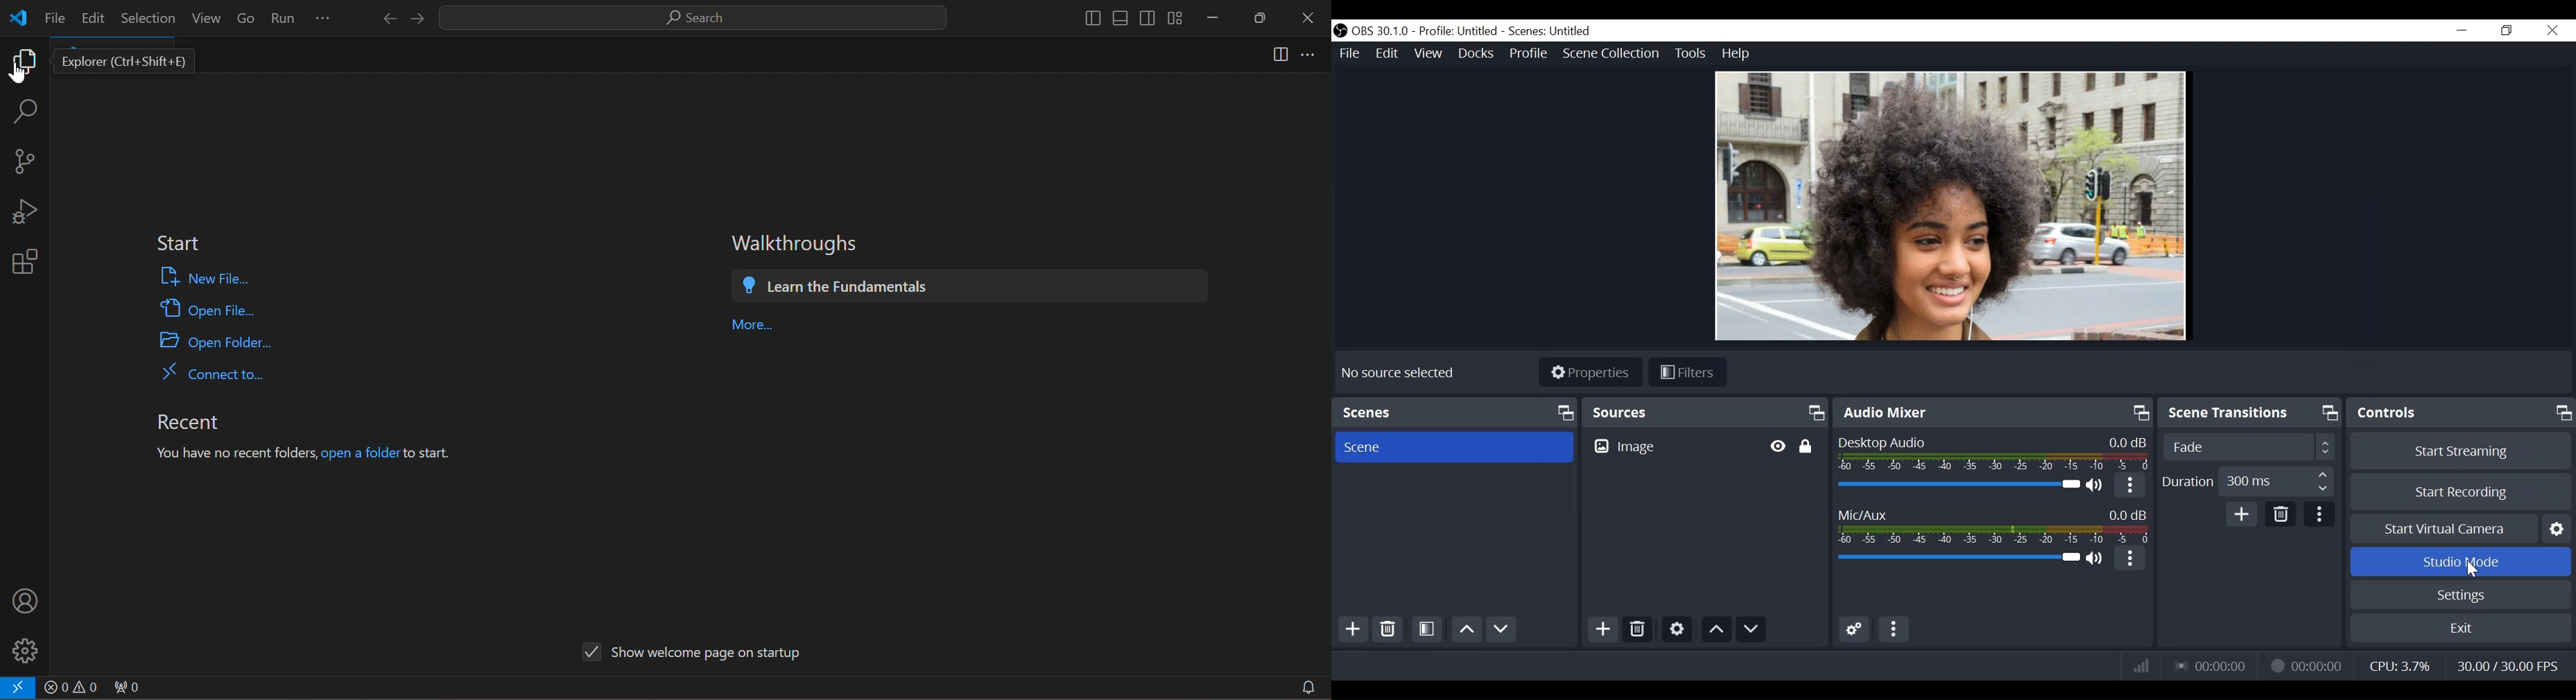 The height and width of the screenshot is (700, 2576). I want to click on More option, so click(2133, 486).